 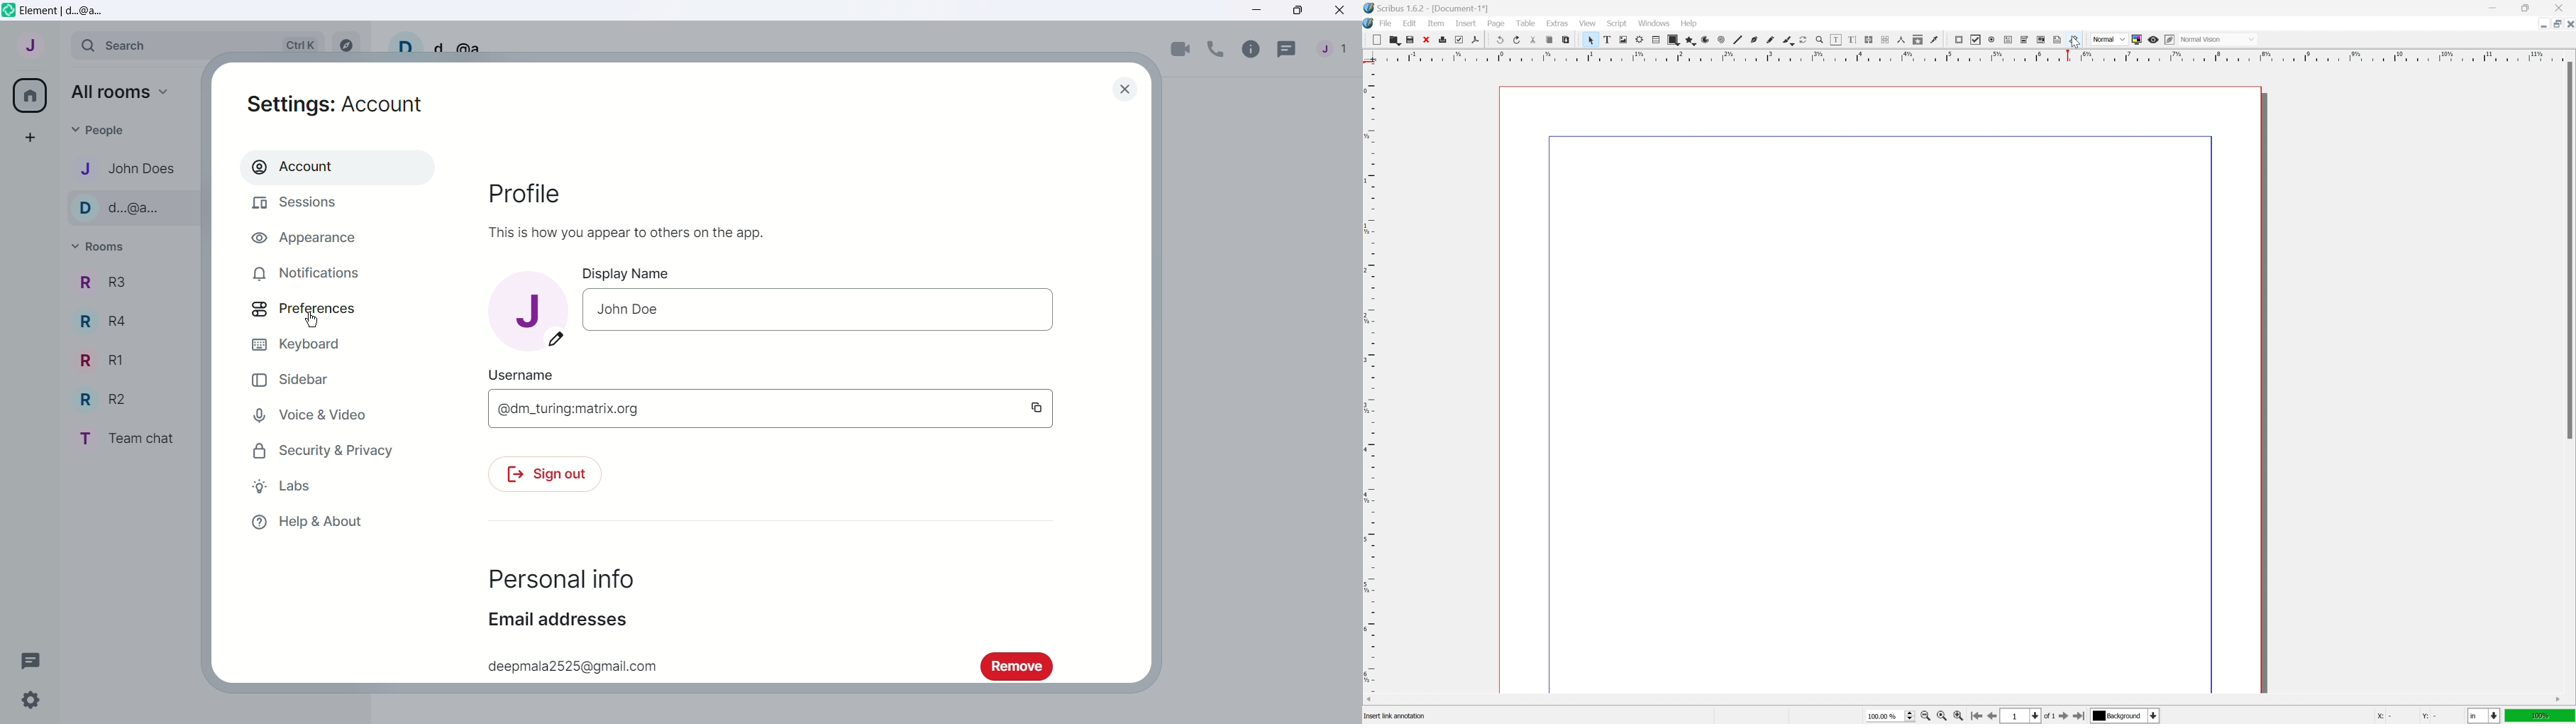 I want to click on Input box for Username, so click(x=834, y=409).